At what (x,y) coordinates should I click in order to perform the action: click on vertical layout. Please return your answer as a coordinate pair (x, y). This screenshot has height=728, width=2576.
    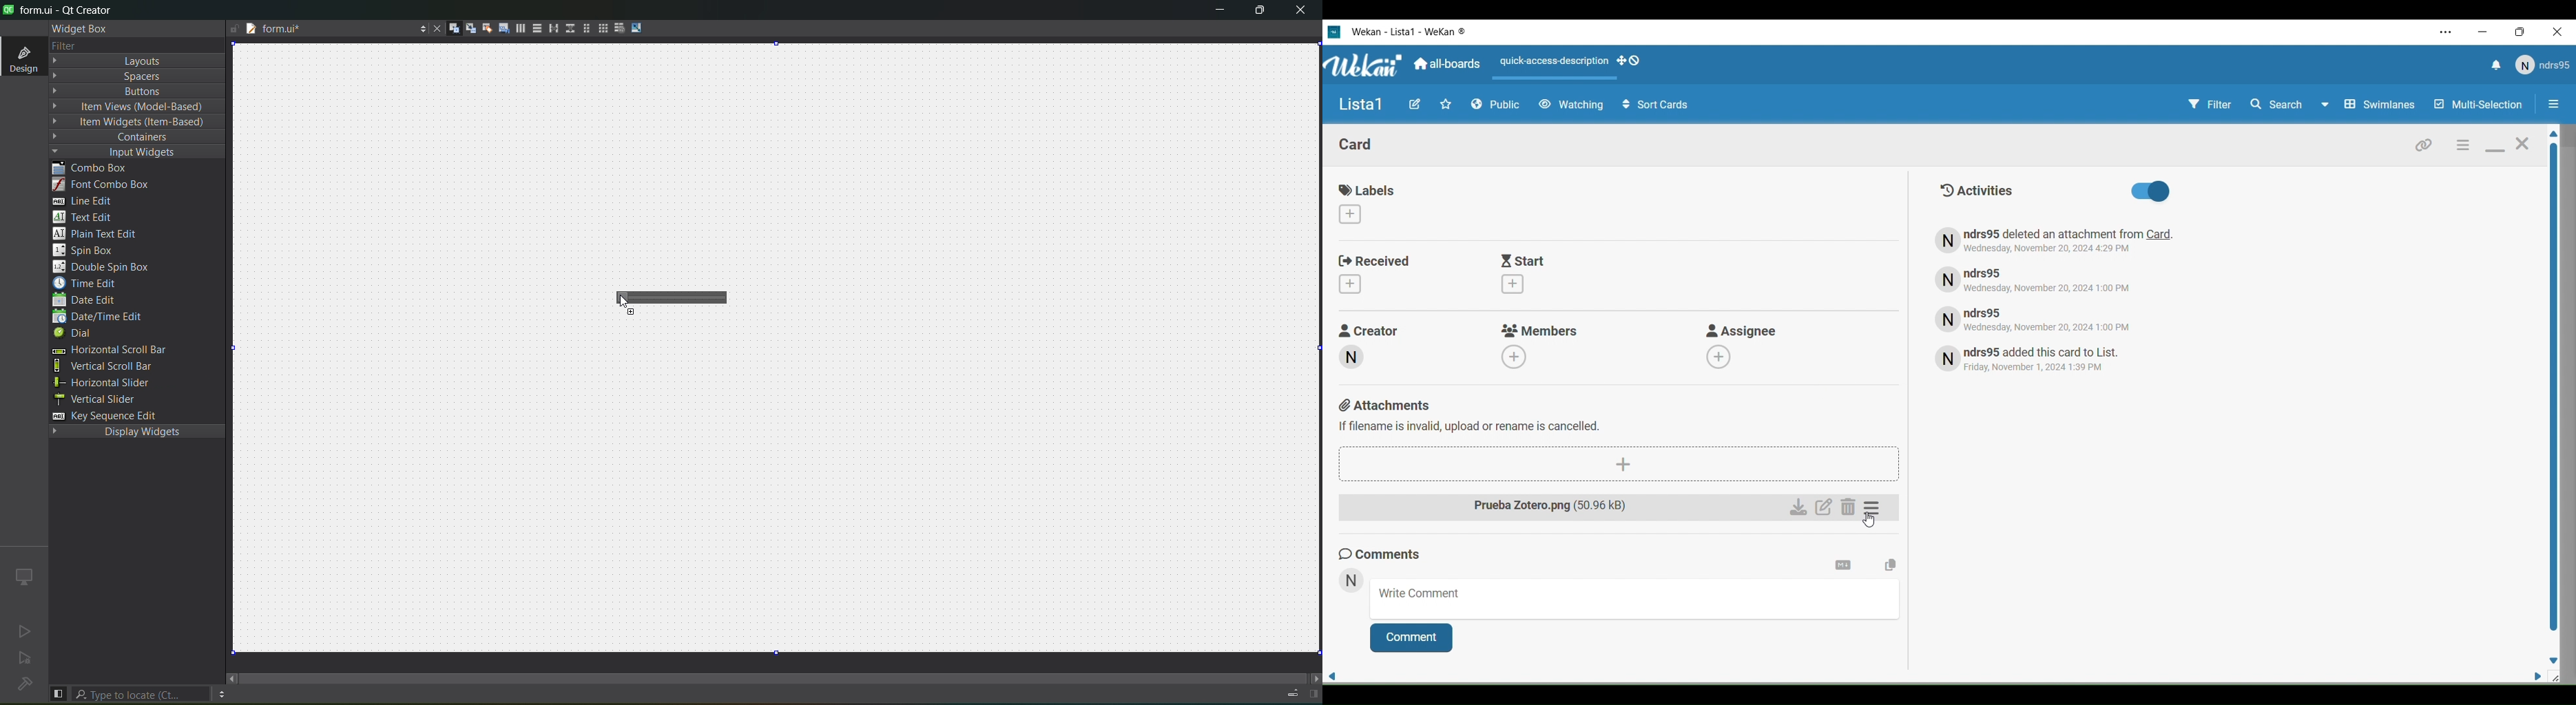
    Looking at the image, I should click on (535, 28).